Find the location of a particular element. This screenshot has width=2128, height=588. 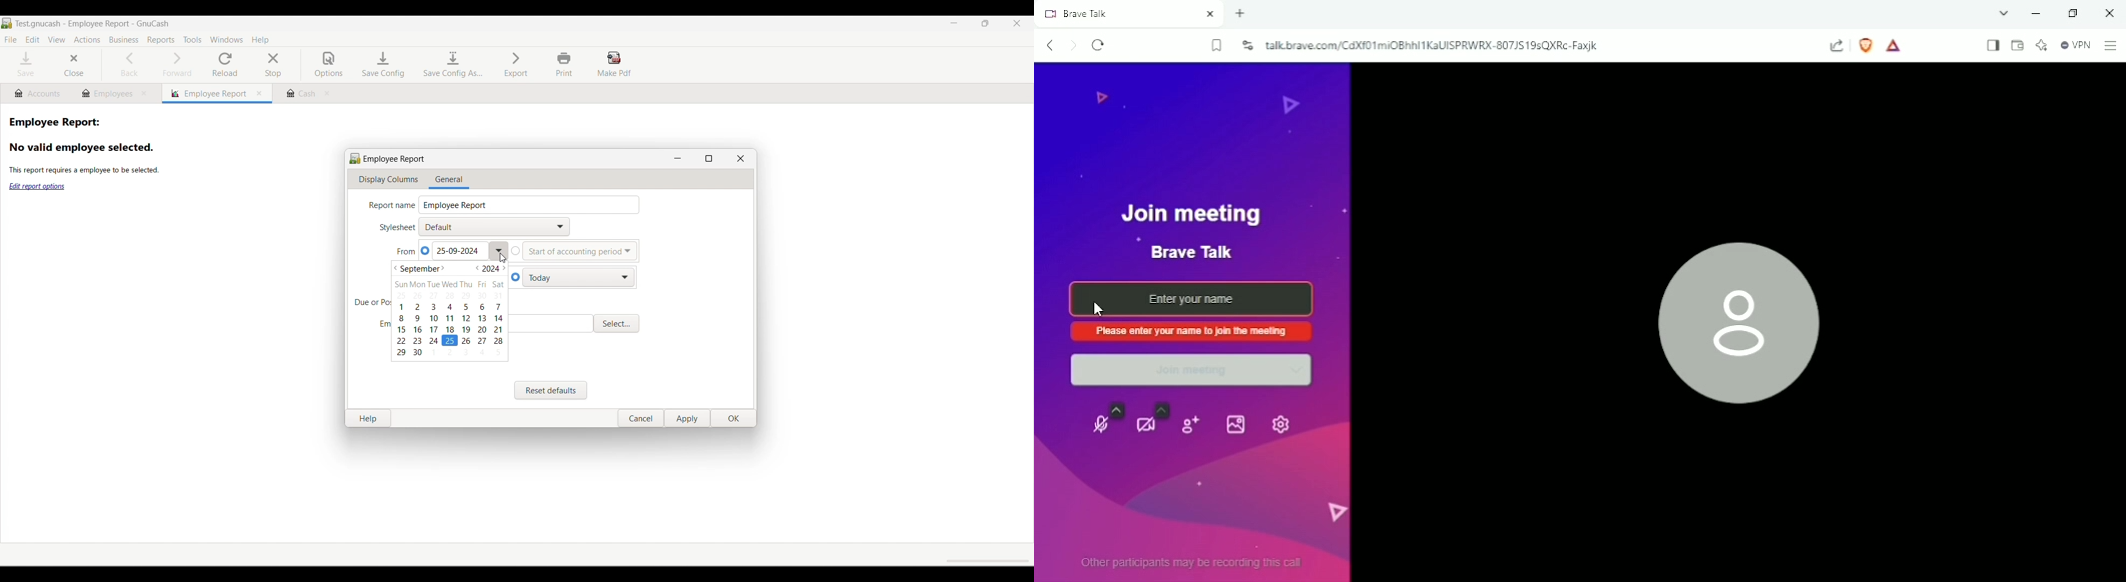

talk.brave.com/CdXf01miOBhhl1kaUISPRWRX-807JS19sQXRc-Faxjk is located at coordinates (1540, 46).